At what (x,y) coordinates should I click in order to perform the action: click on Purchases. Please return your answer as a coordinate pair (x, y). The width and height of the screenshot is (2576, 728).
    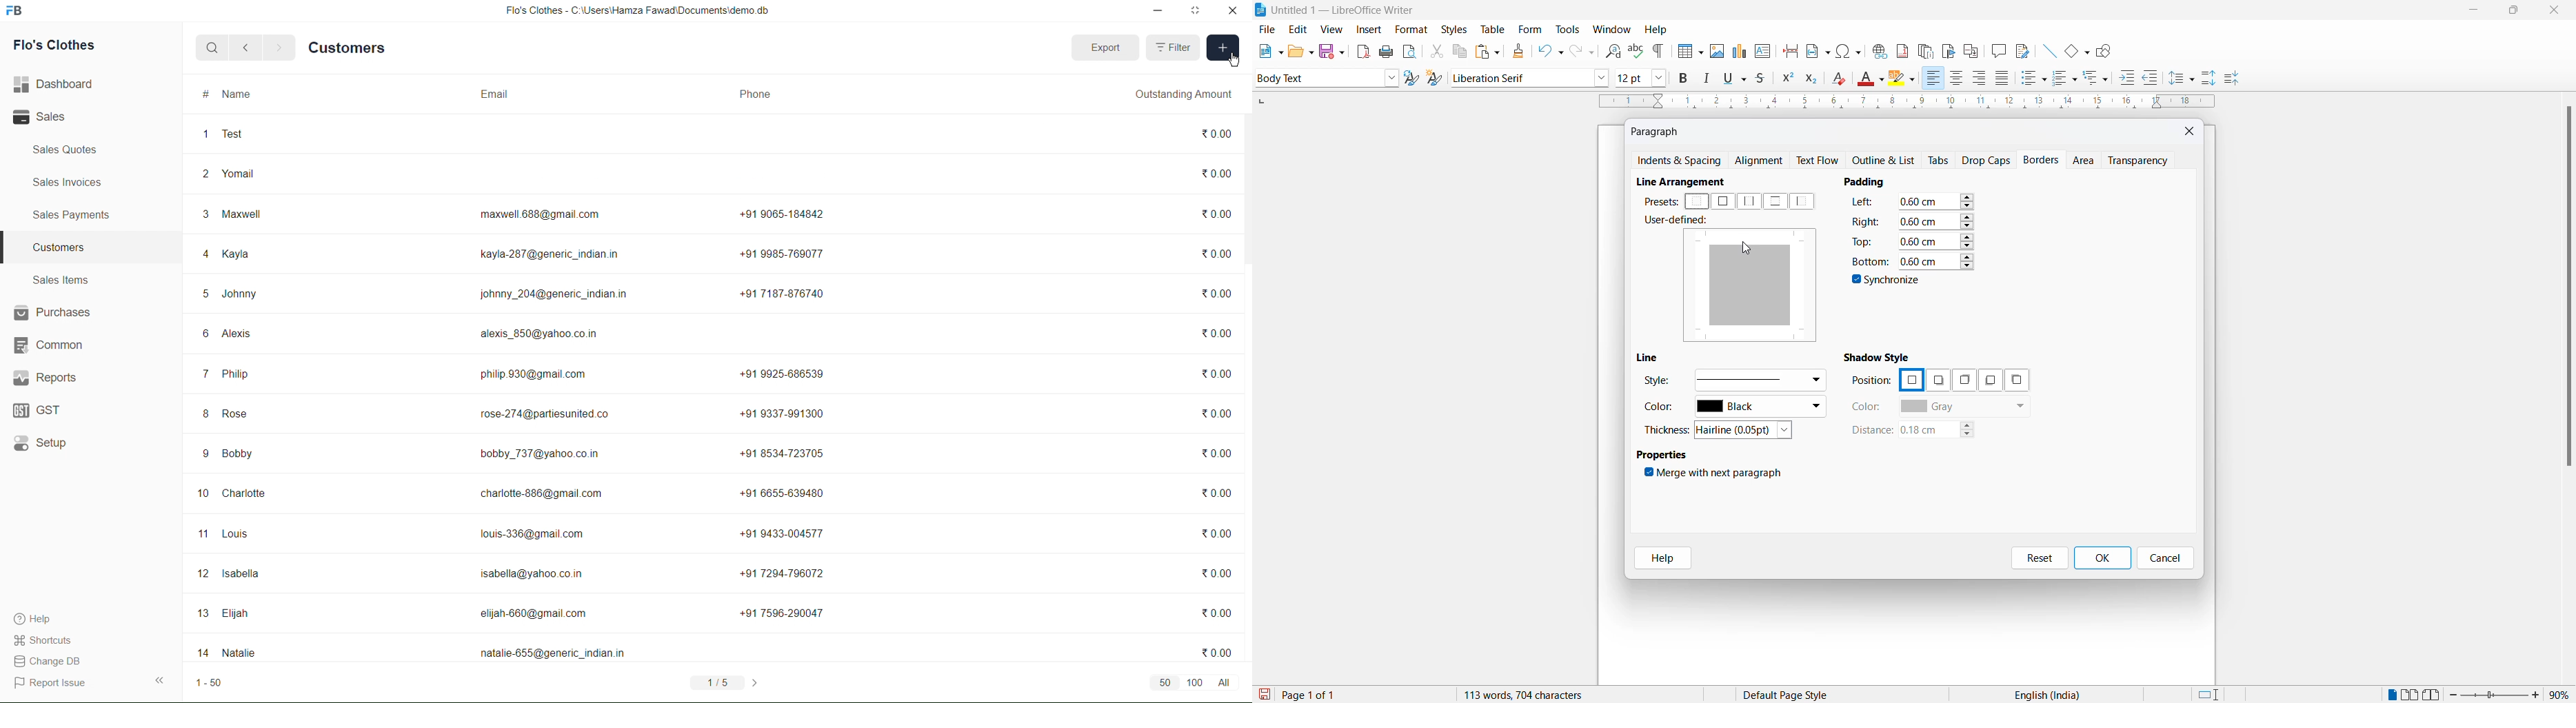
    Looking at the image, I should click on (53, 312).